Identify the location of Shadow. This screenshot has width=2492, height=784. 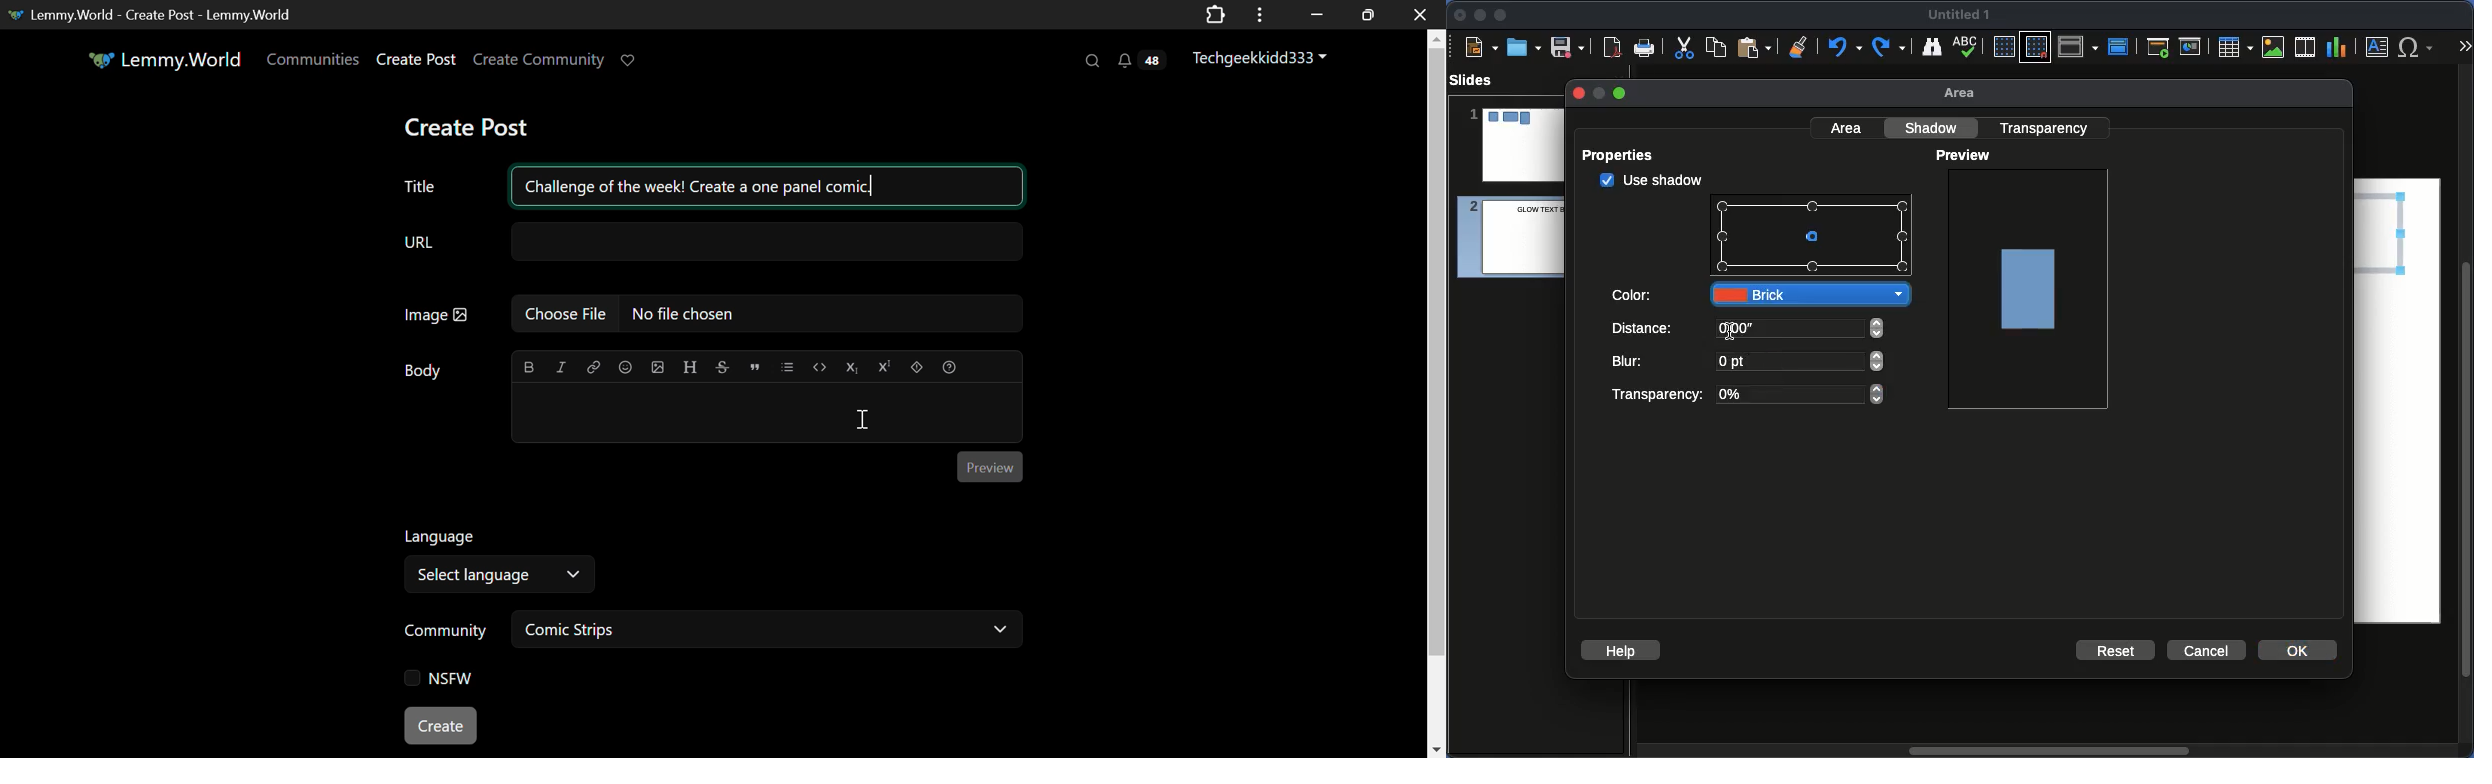
(1934, 127).